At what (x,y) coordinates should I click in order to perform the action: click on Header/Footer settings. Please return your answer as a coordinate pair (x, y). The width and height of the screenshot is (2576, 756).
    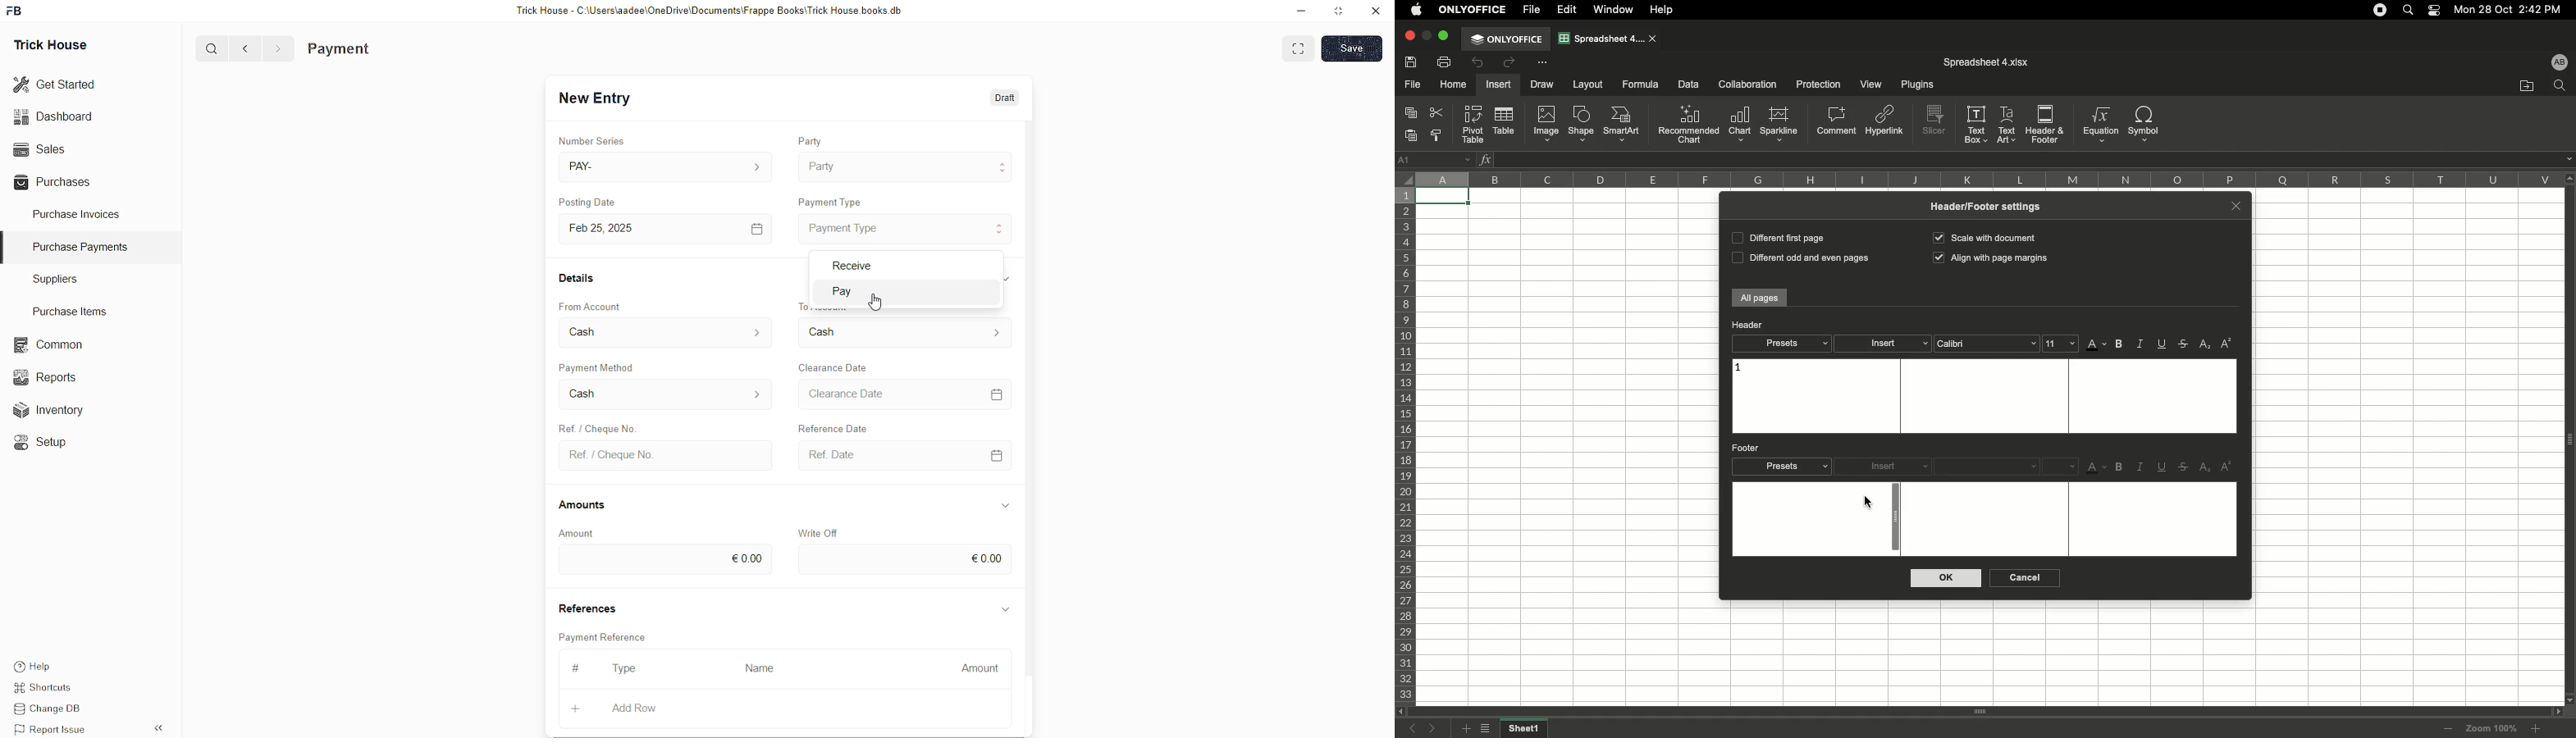
    Looking at the image, I should click on (1991, 206).